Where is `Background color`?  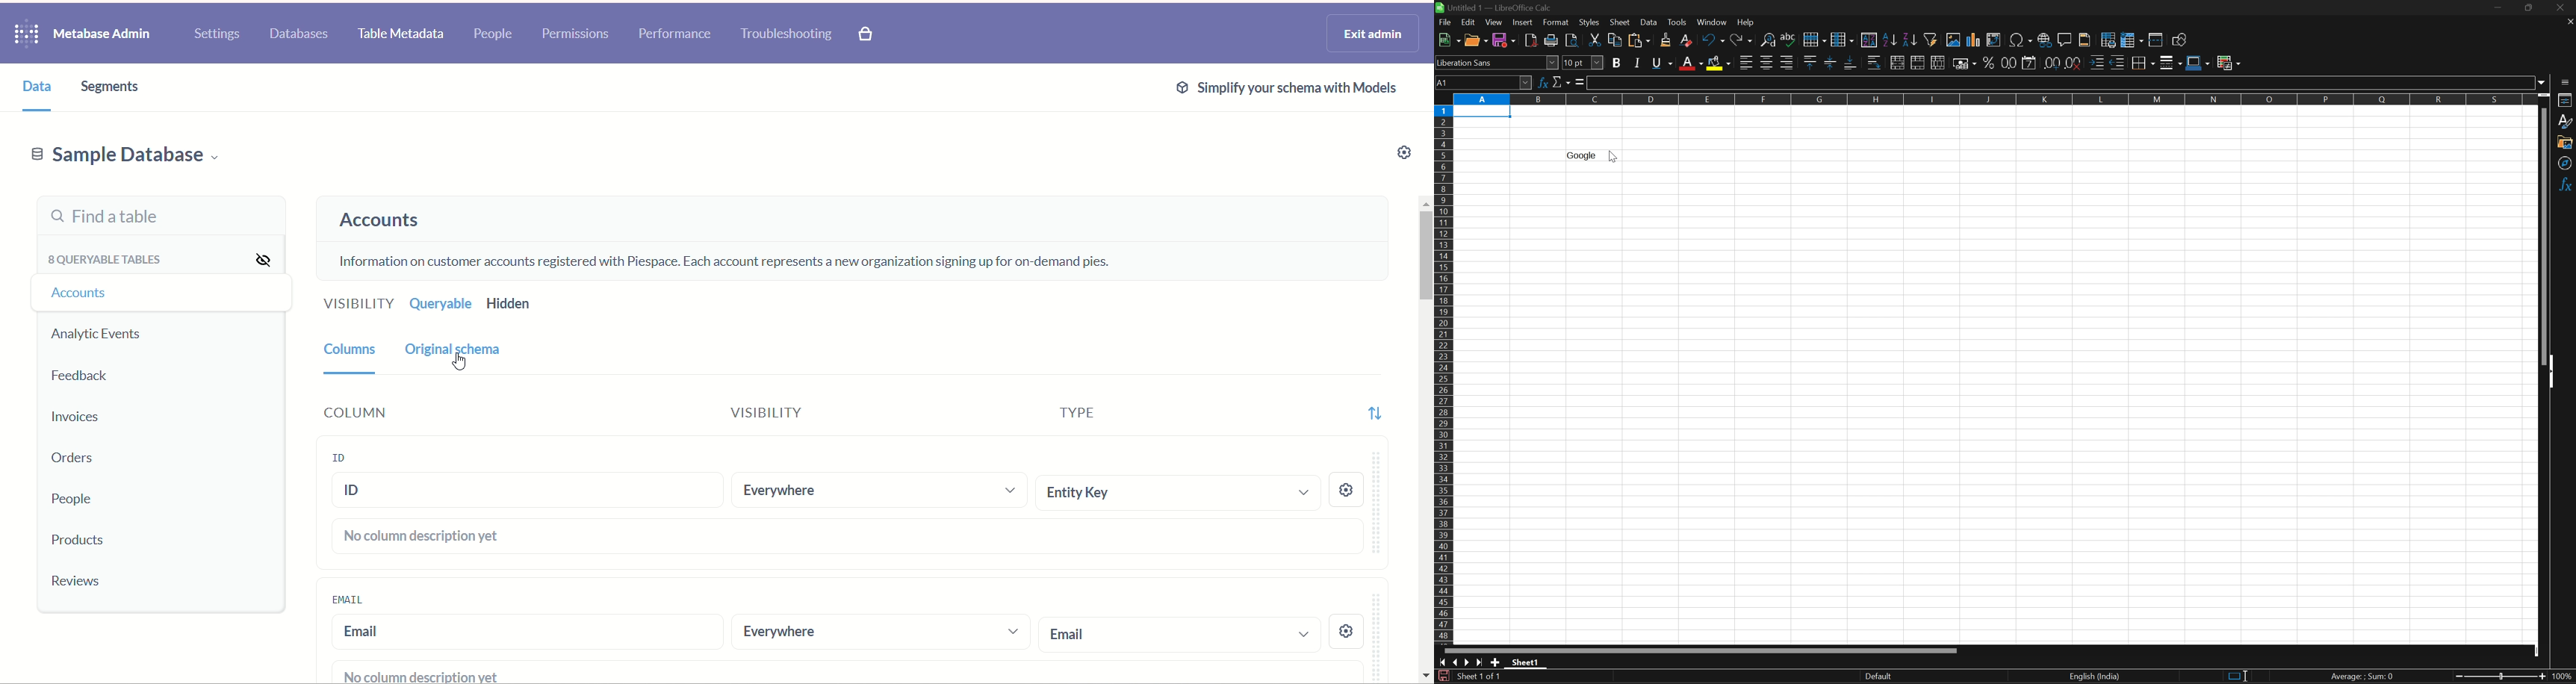 Background color is located at coordinates (1720, 63).